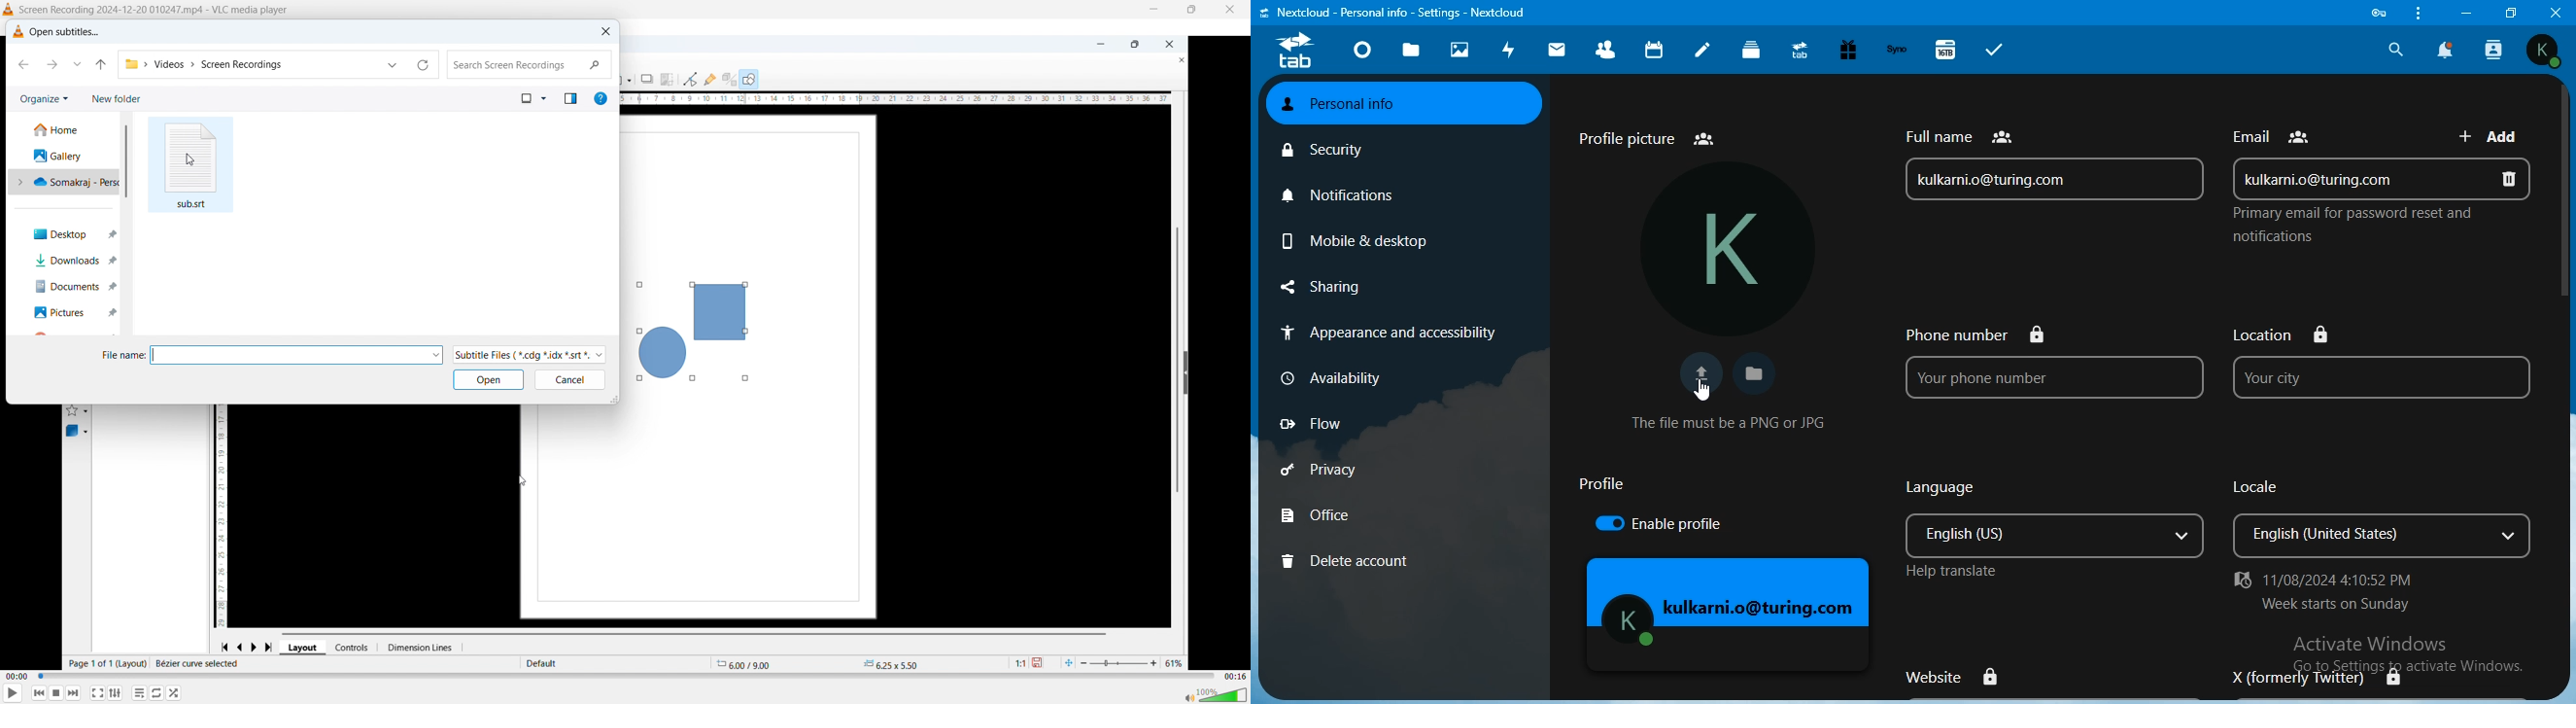 This screenshot has width=2576, height=728. Describe the element at coordinates (2382, 13) in the screenshot. I see `icon` at that location.